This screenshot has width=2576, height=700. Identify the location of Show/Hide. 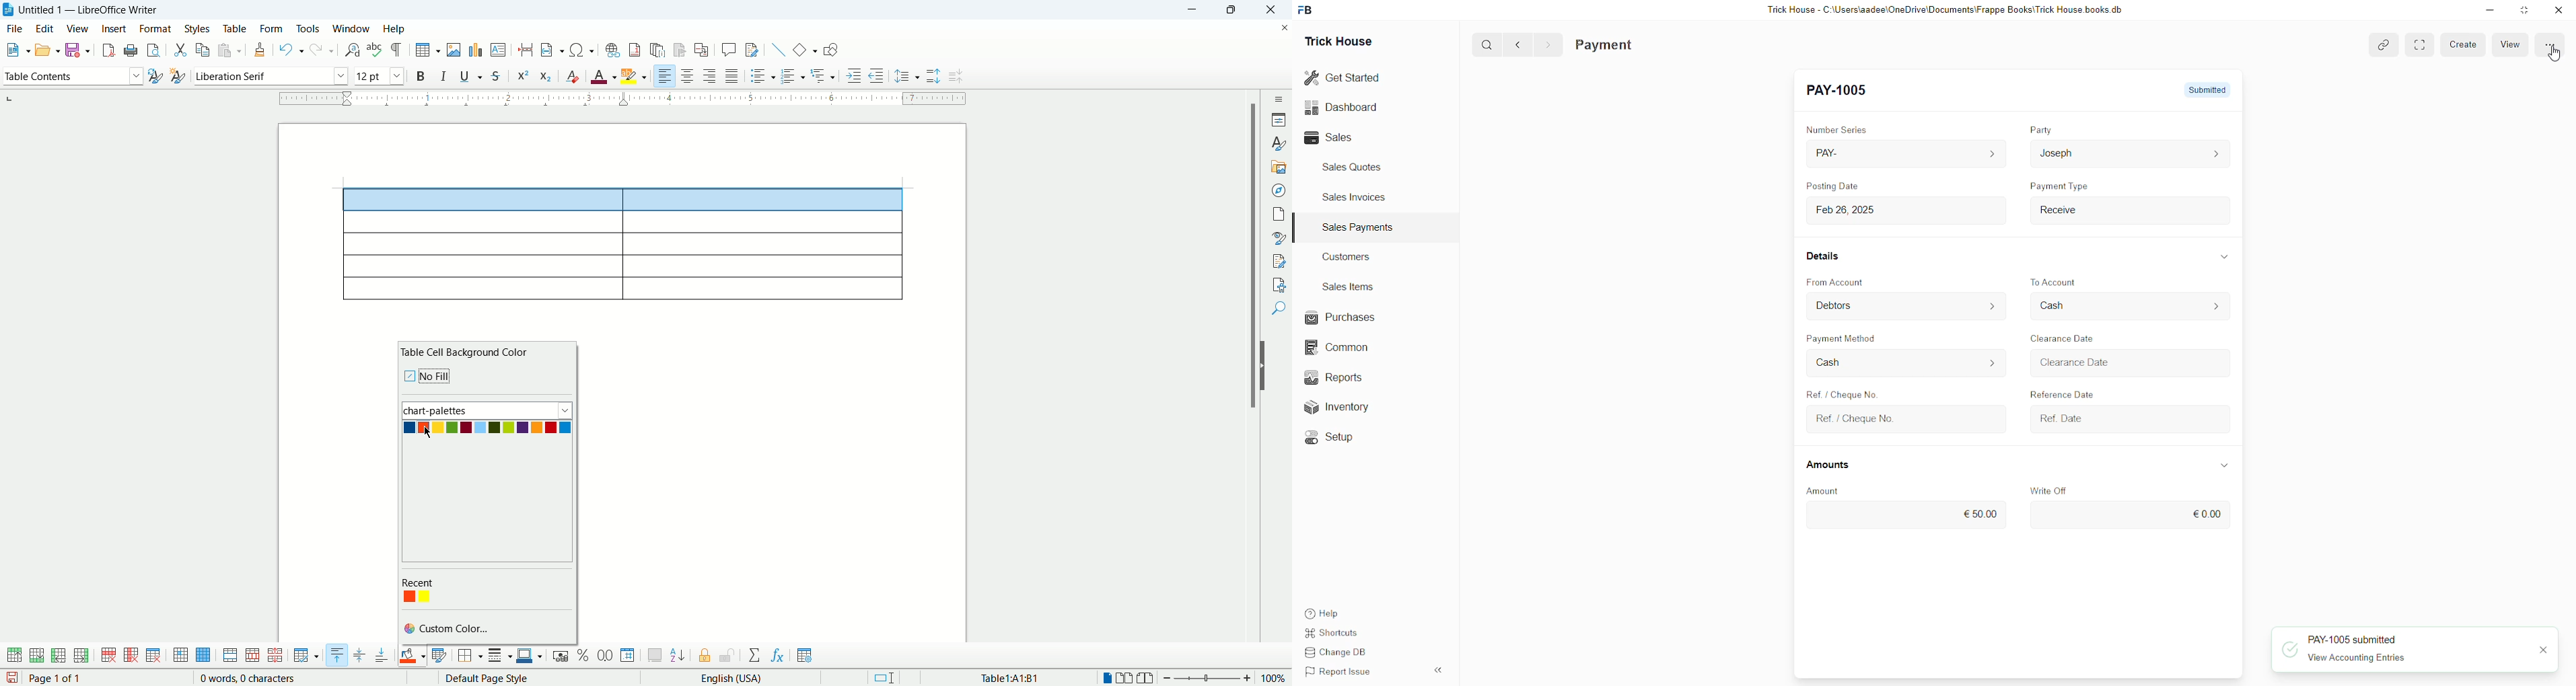
(2219, 256).